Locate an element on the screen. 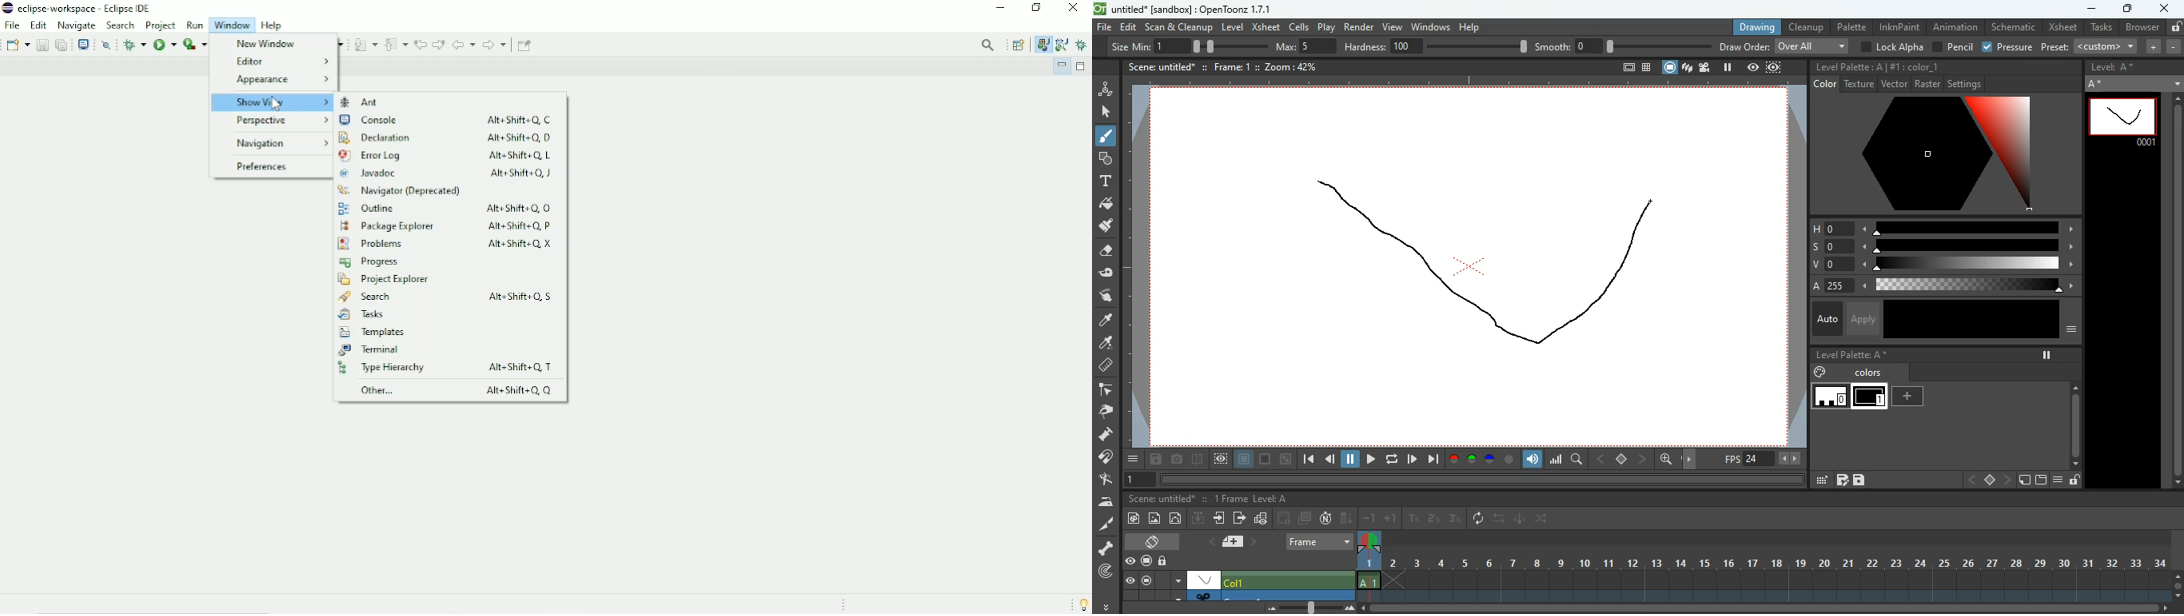  unlock is located at coordinates (2074, 480).